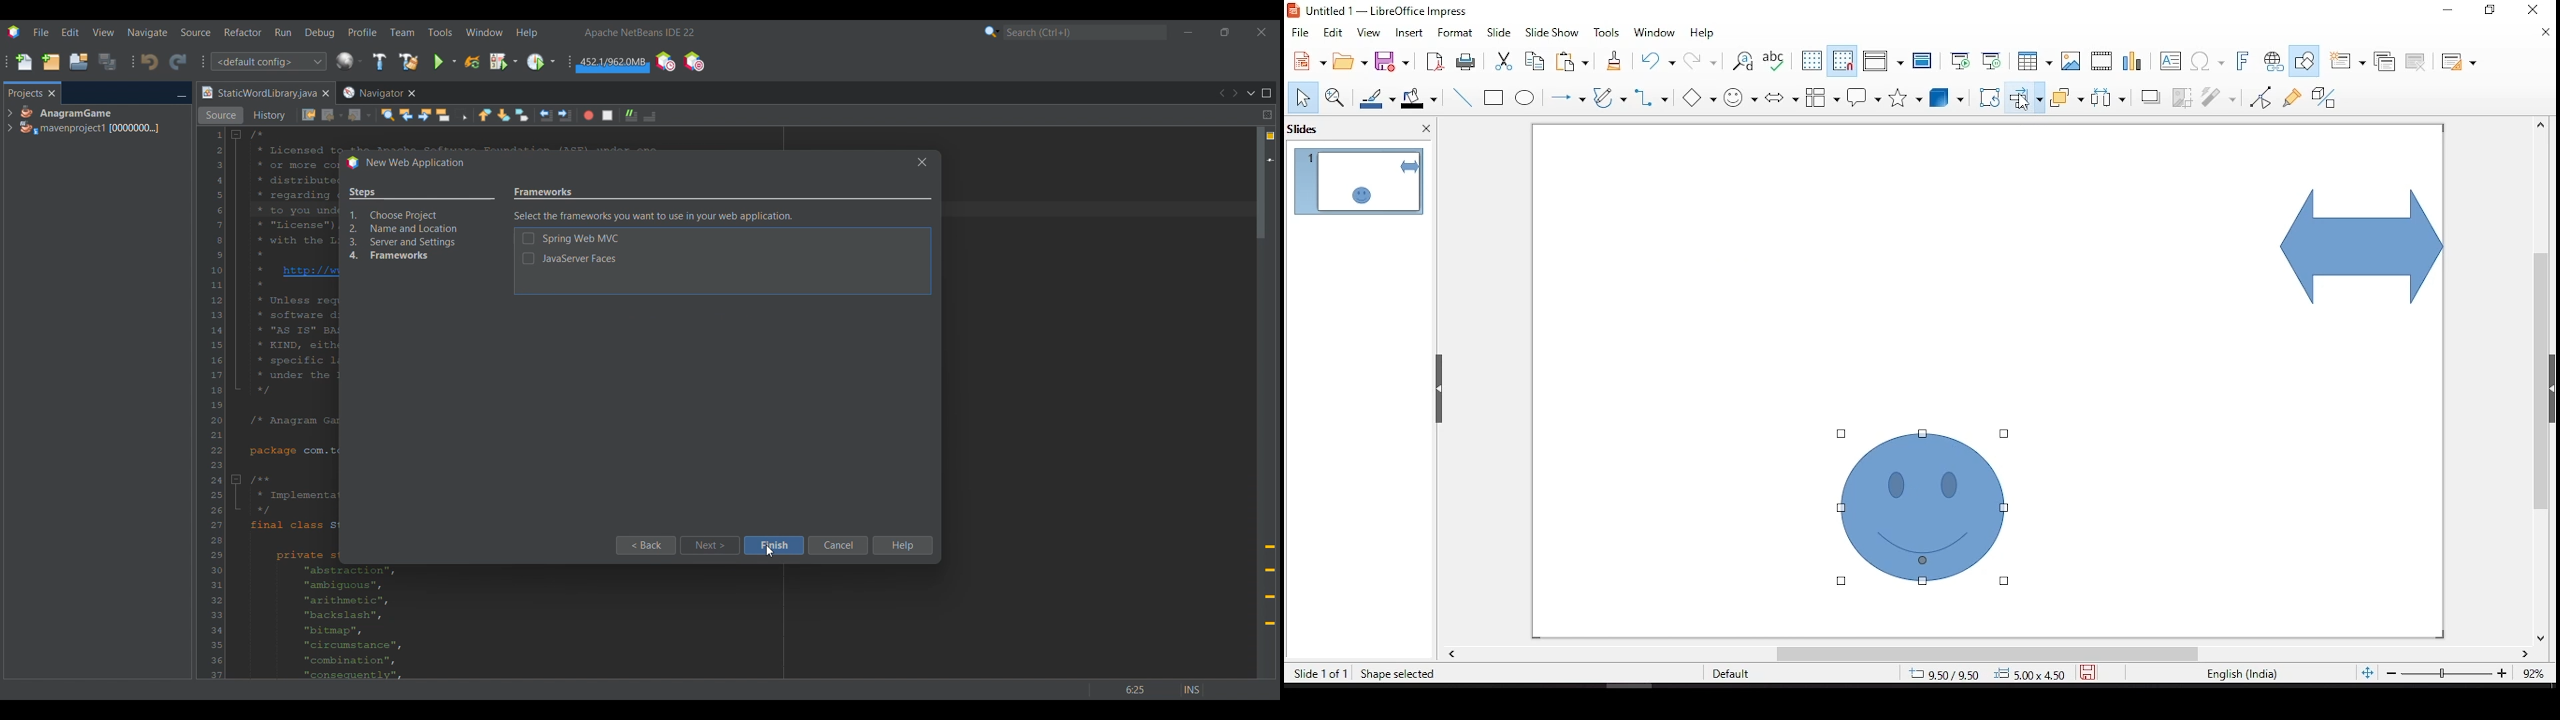 The image size is (2576, 728). What do you see at coordinates (2107, 99) in the screenshot?
I see `distribute` at bounding box center [2107, 99].